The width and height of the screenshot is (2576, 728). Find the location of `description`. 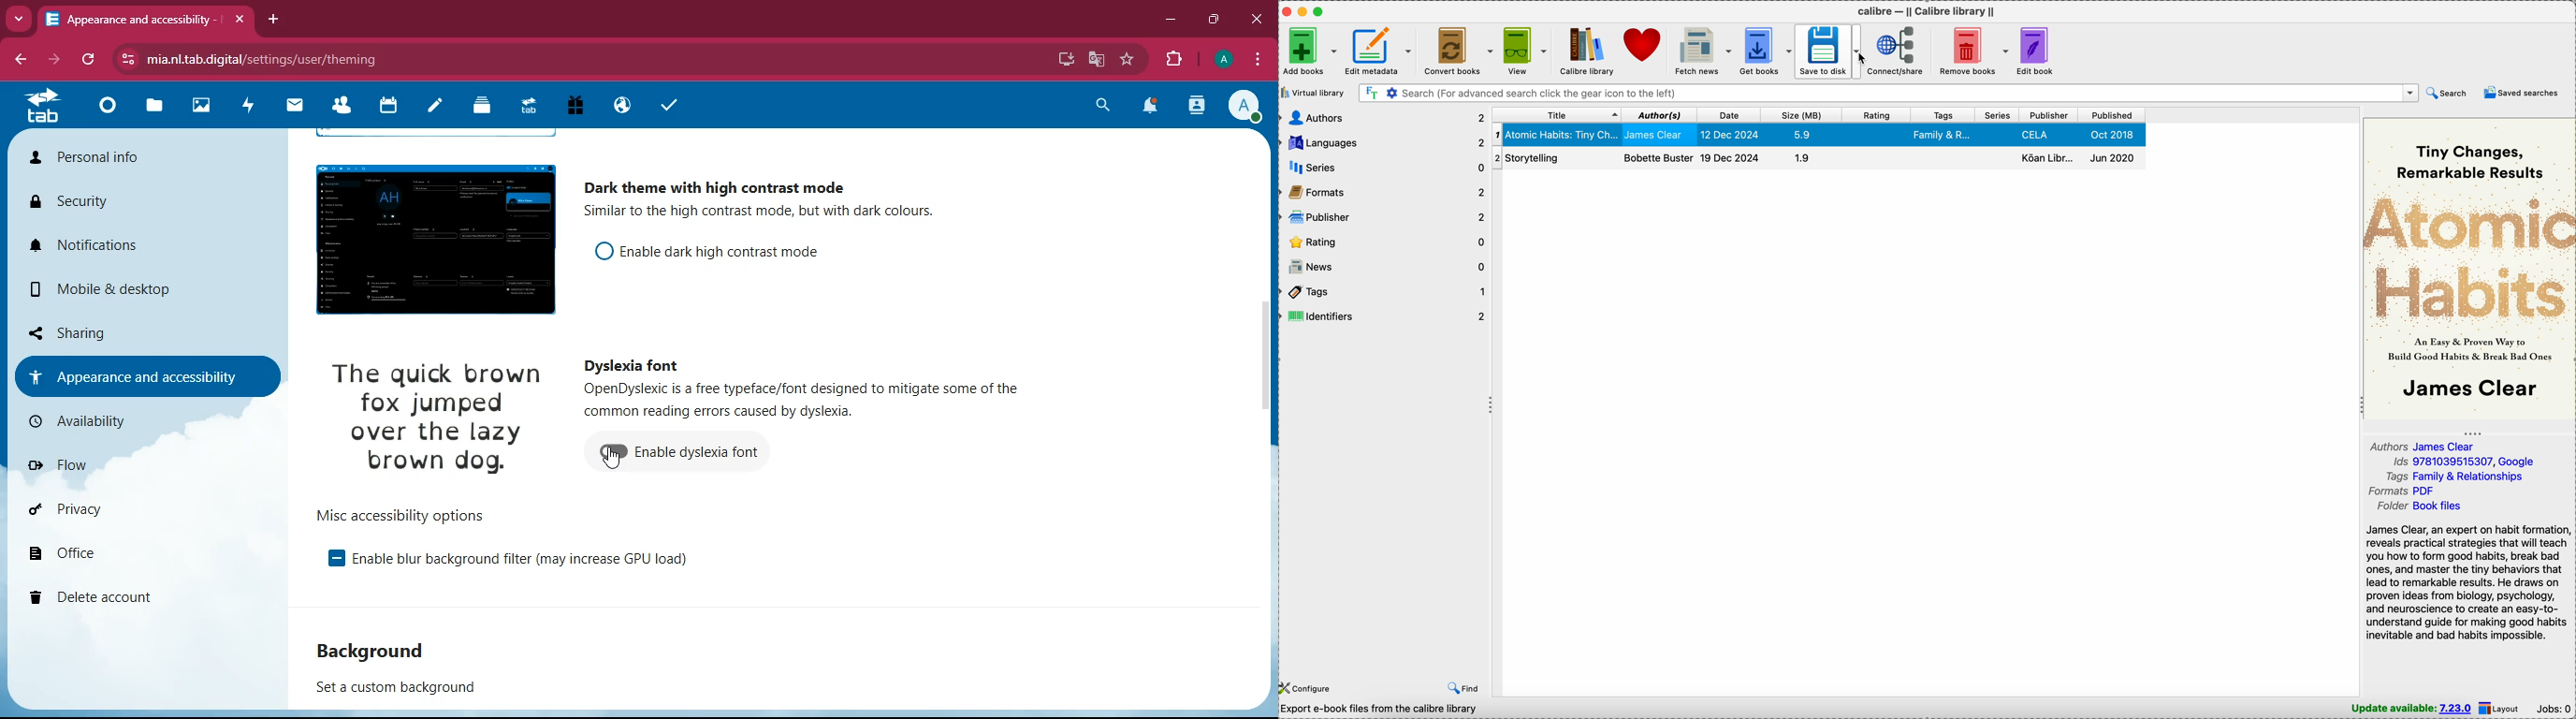

description is located at coordinates (802, 403).